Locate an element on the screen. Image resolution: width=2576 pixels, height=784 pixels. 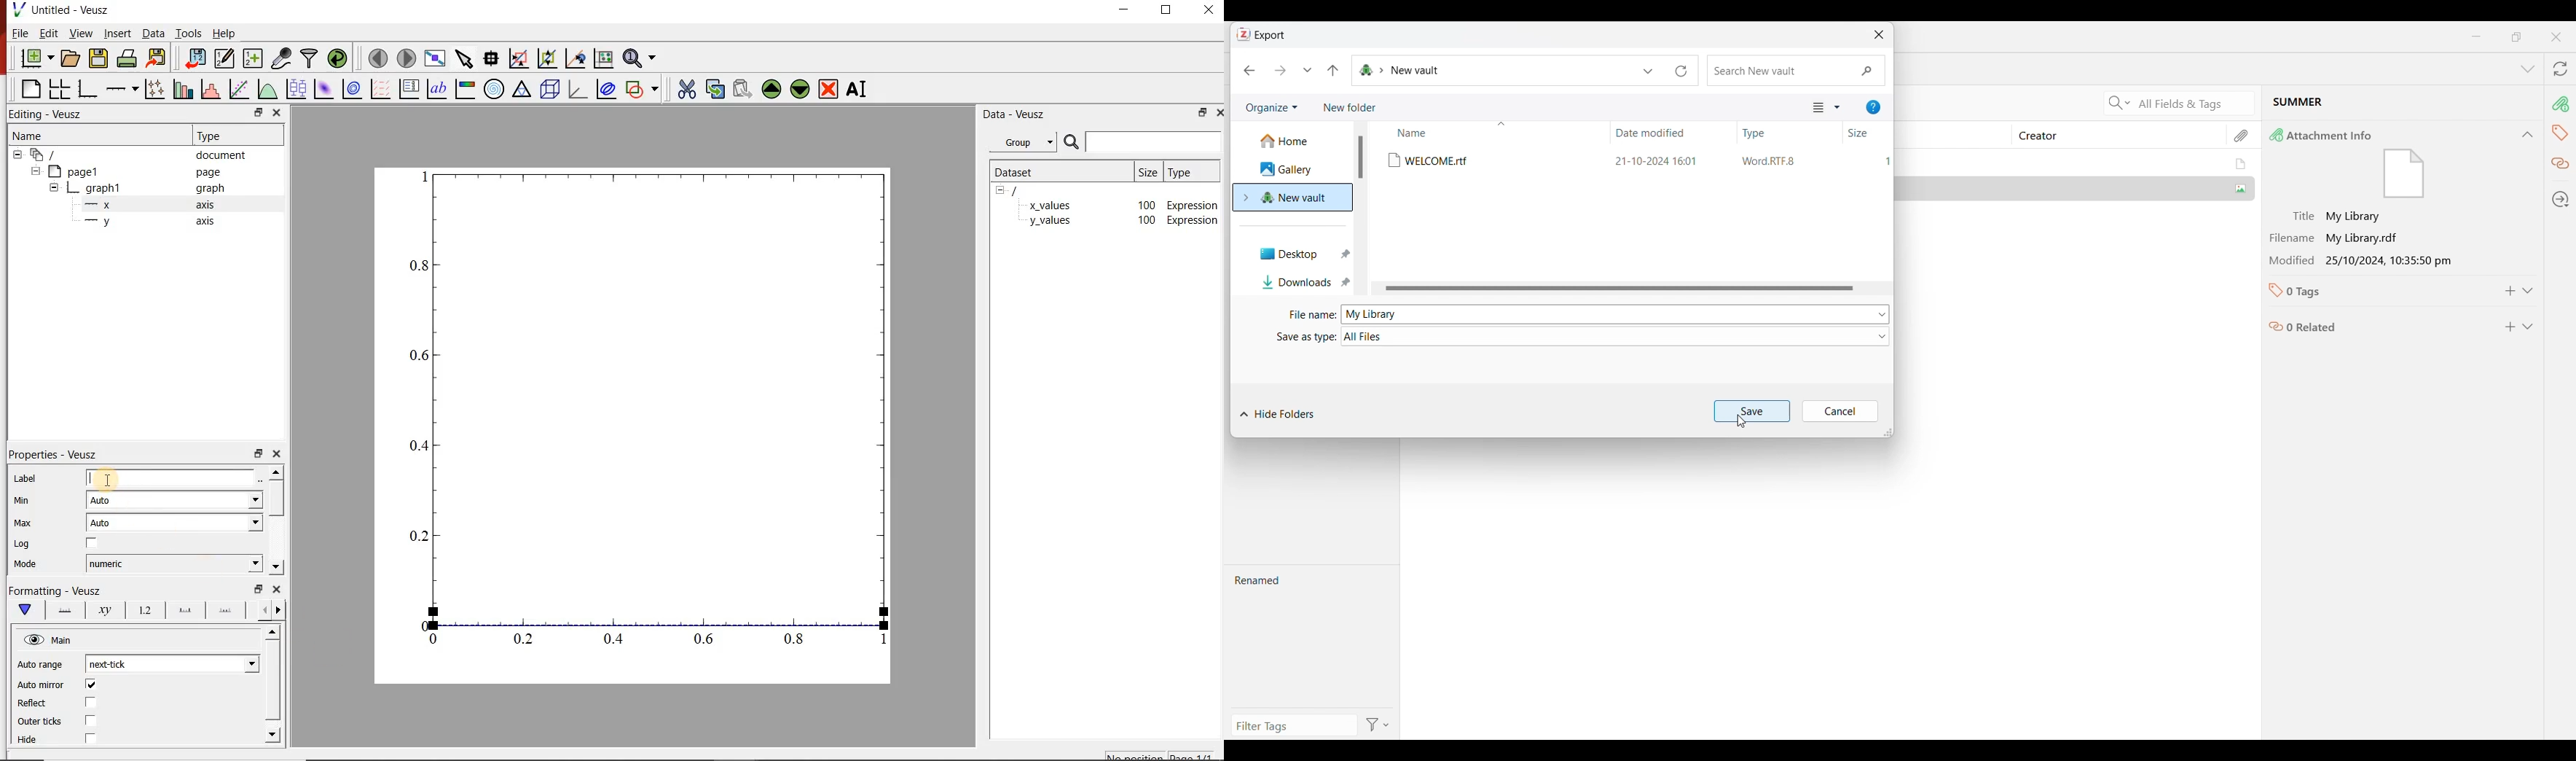
auto is located at coordinates (175, 499).